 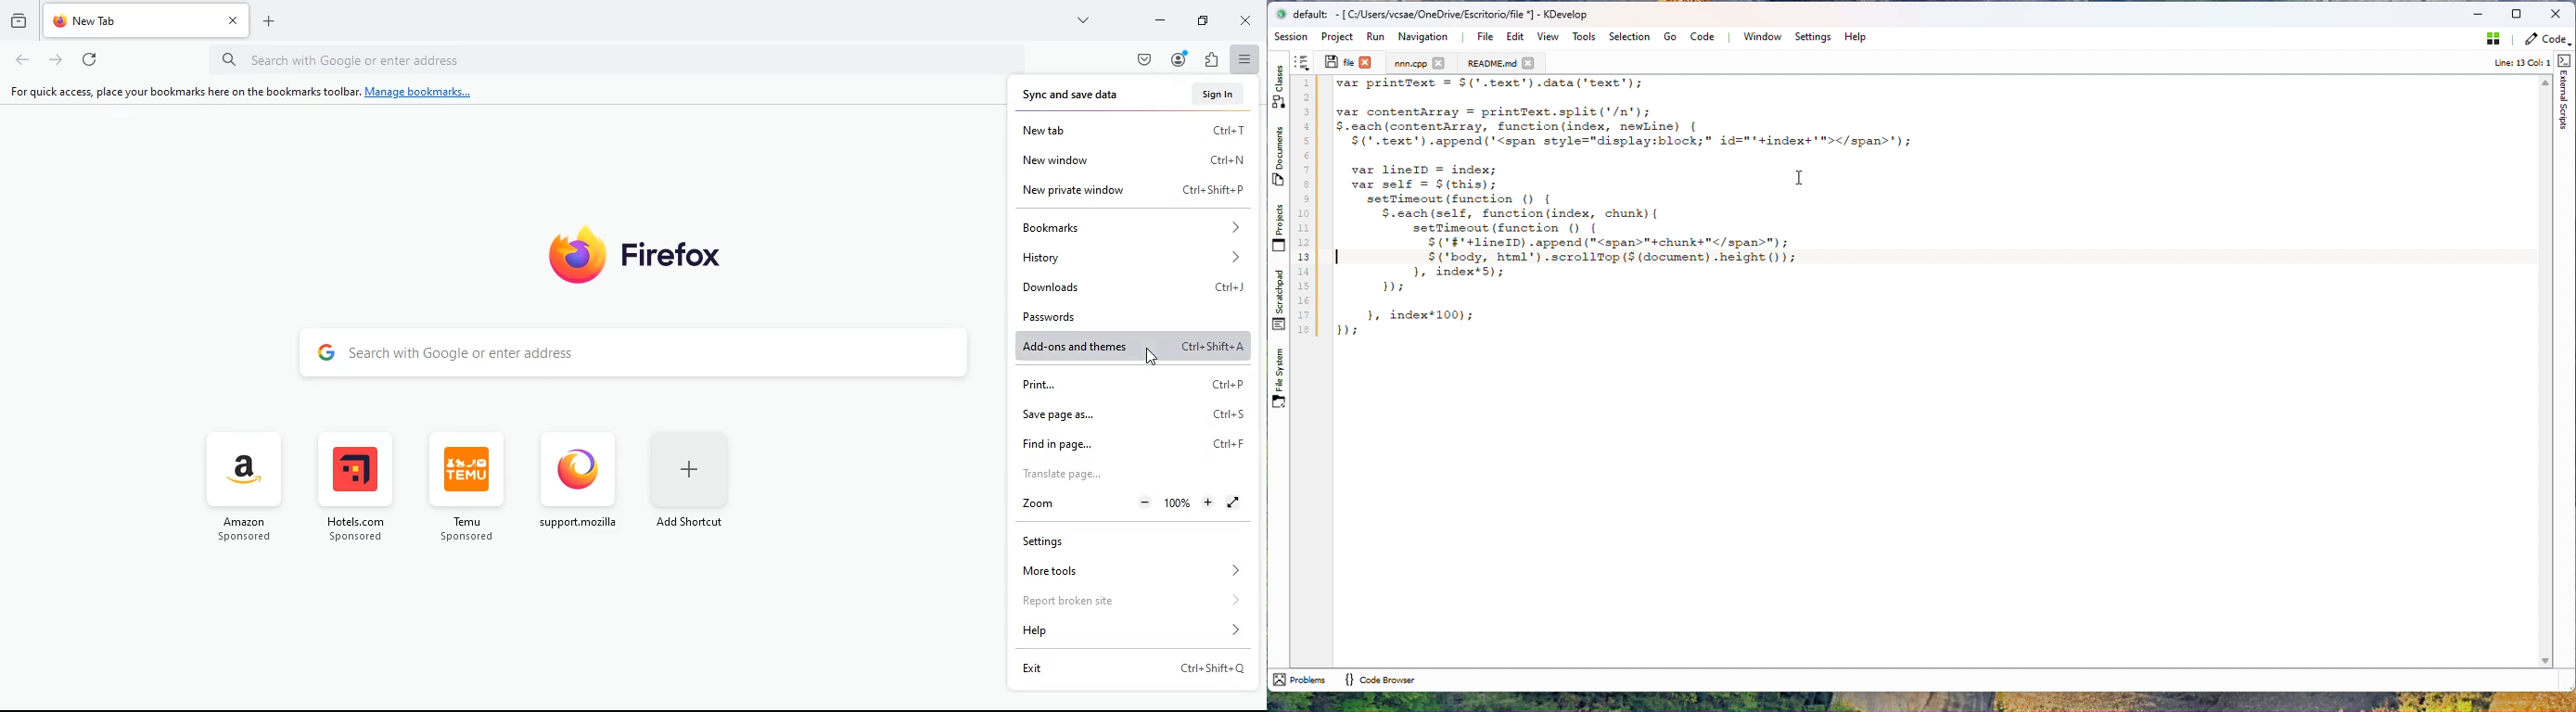 I want to click on more tools, so click(x=1128, y=571).